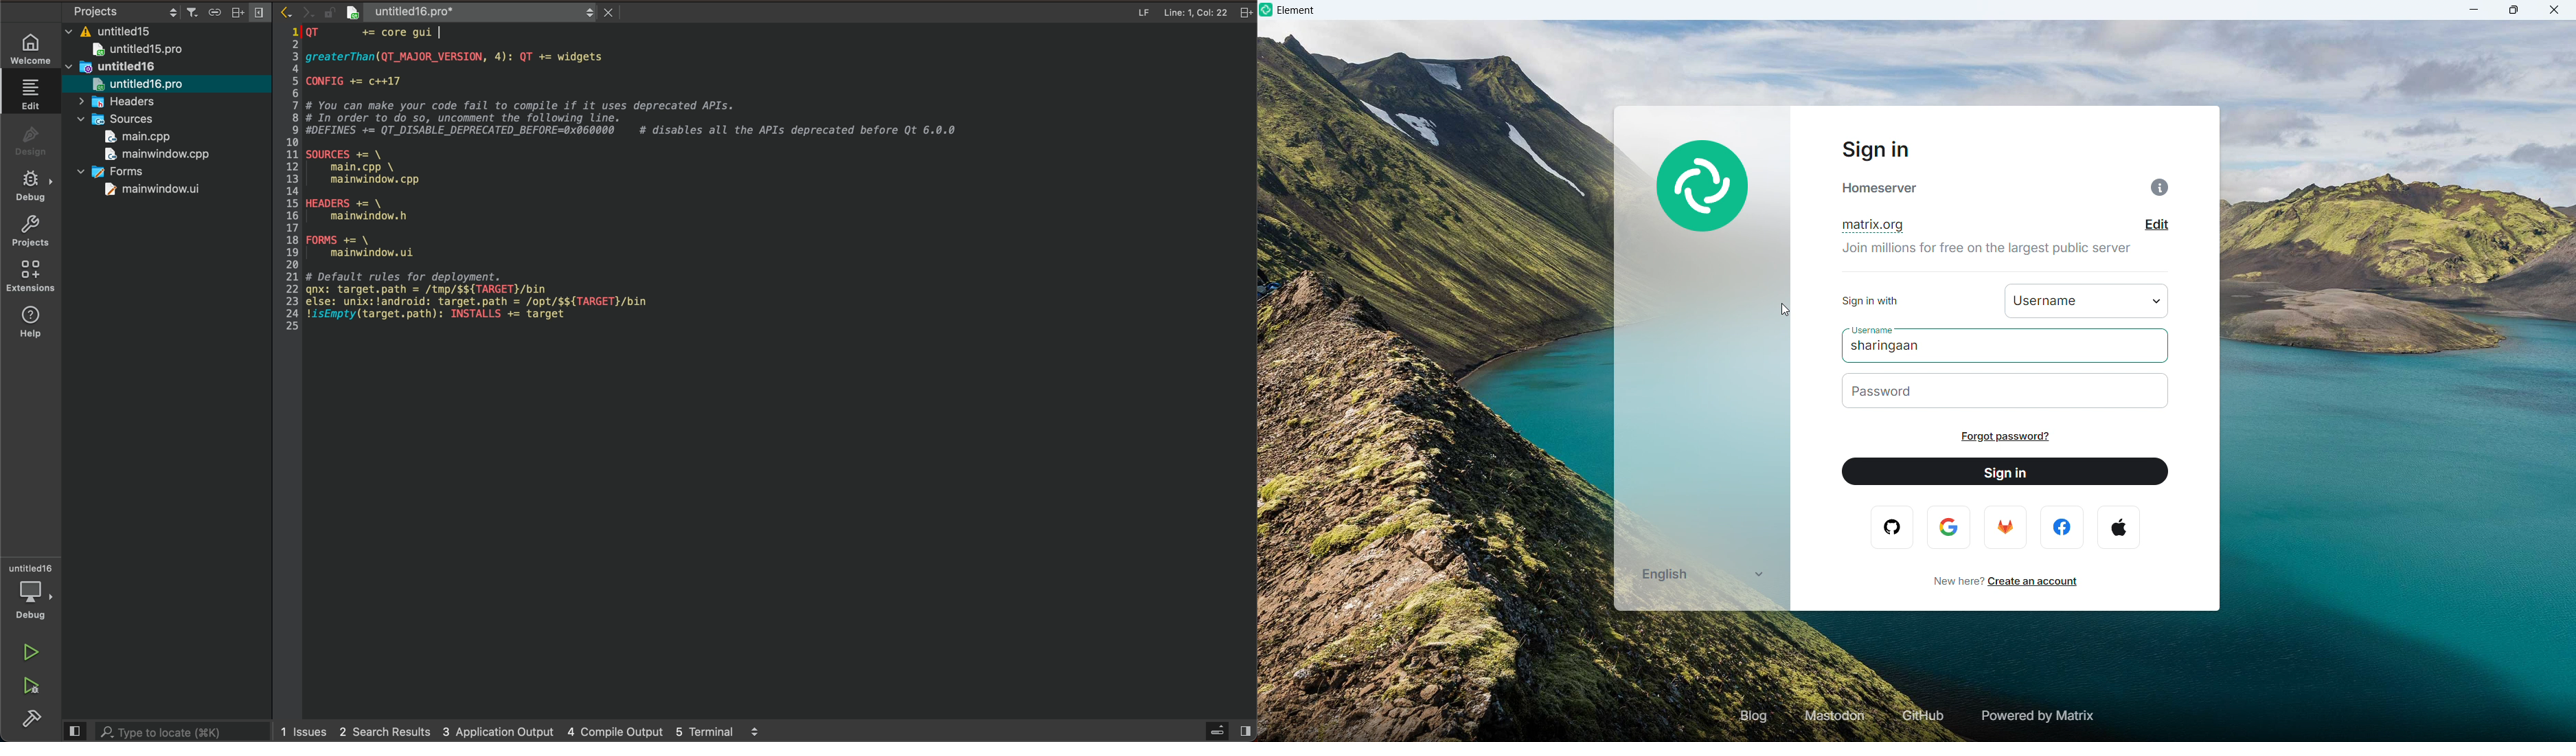 This screenshot has height=756, width=2576. What do you see at coordinates (2087, 300) in the screenshot?
I see `Sign in with ` at bounding box center [2087, 300].